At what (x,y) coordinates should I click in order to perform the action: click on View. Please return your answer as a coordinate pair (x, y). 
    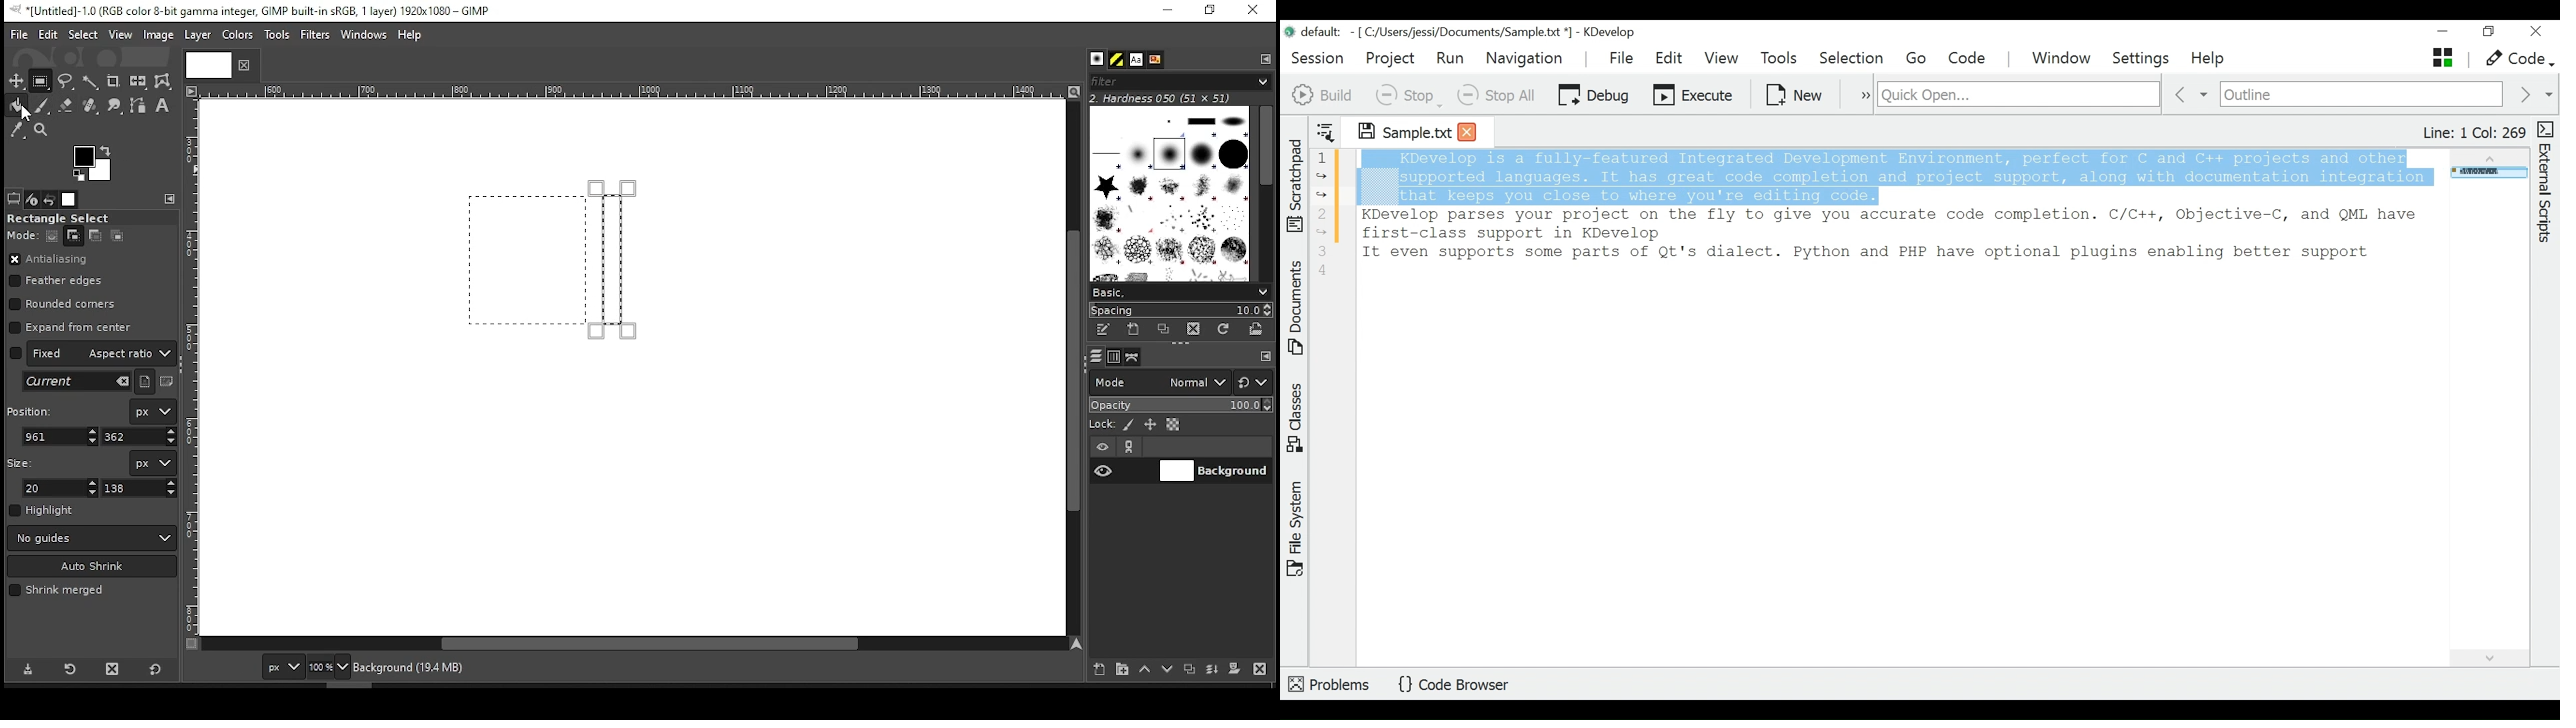
    Looking at the image, I should click on (1721, 58).